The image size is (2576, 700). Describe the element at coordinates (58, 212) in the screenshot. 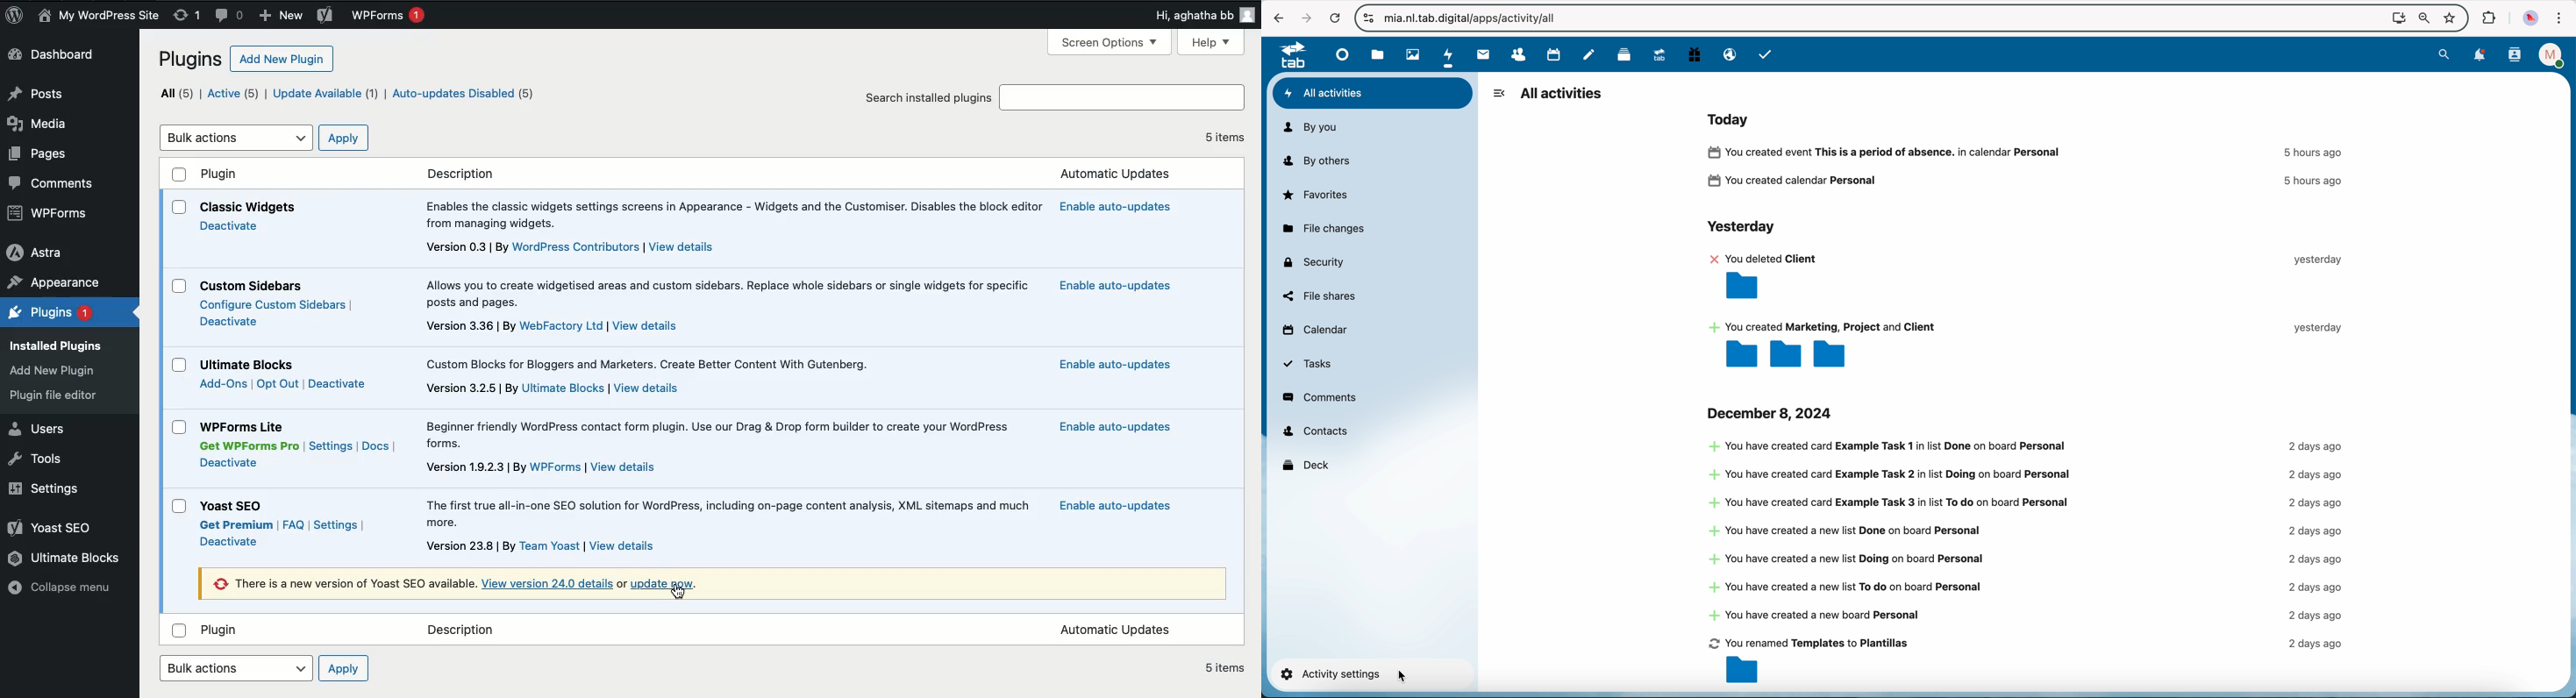

I see `WPForms` at that location.